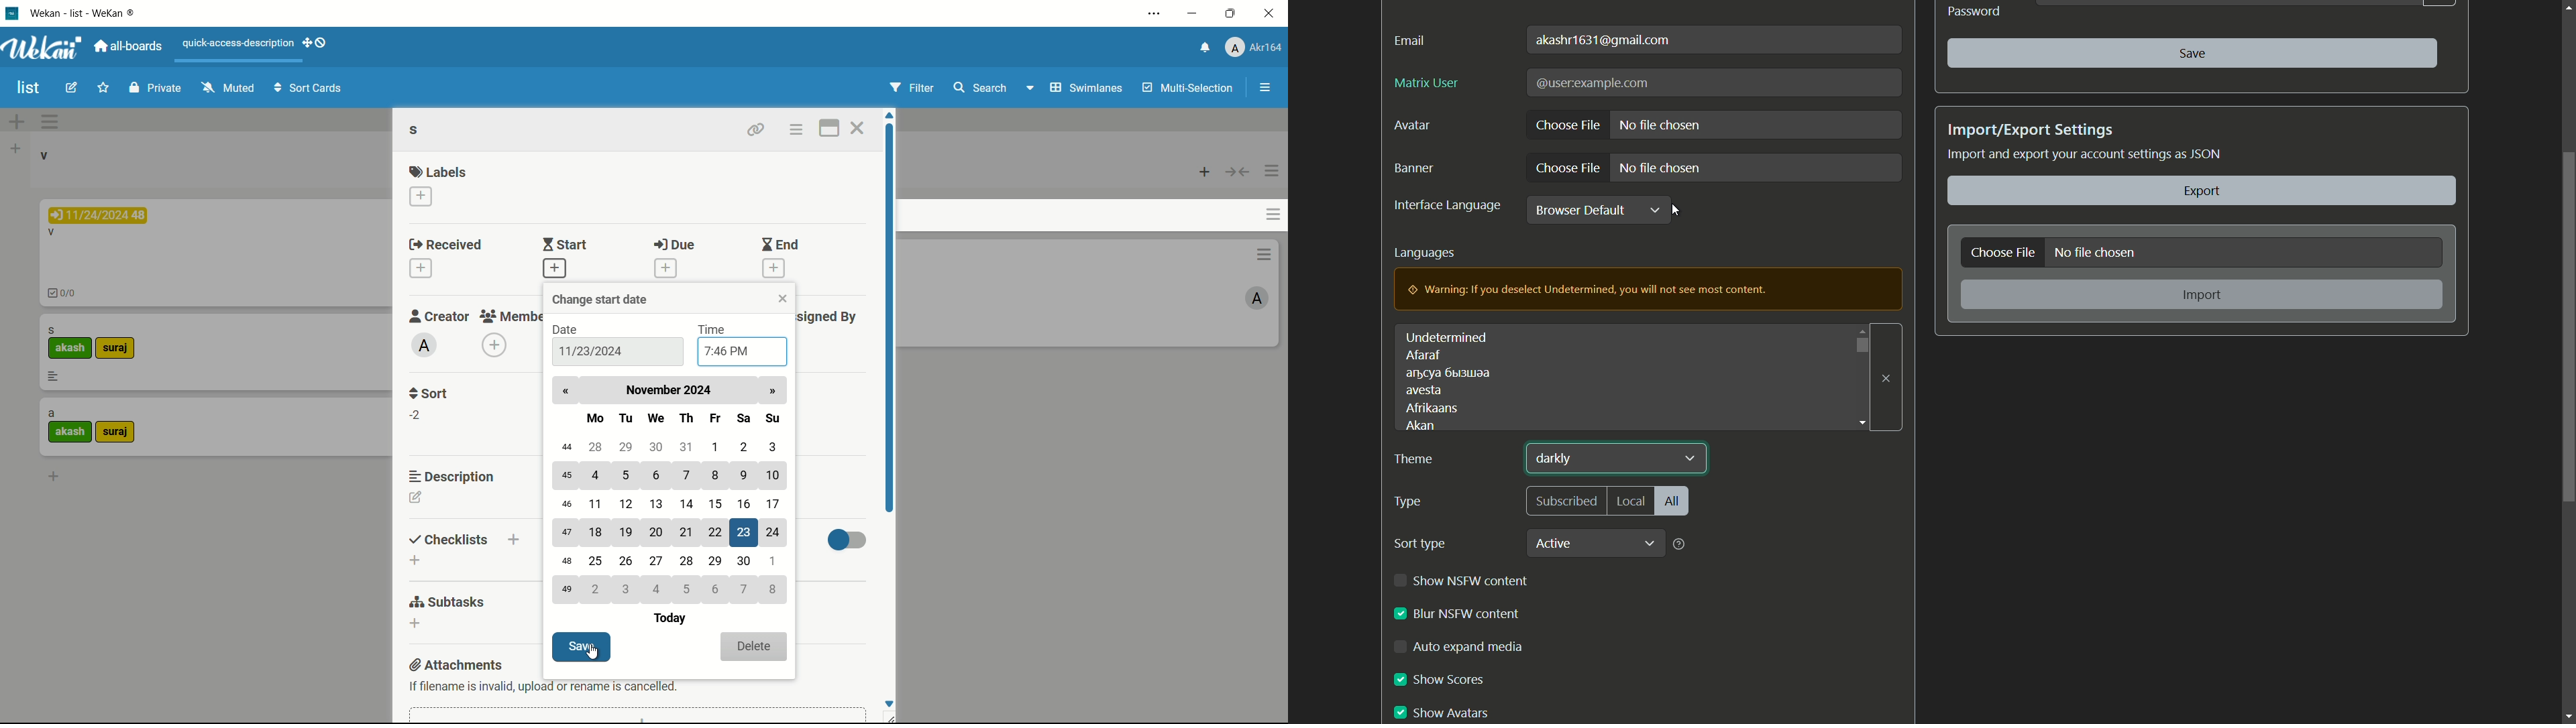 The height and width of the screenshot is (728, 2576). What do you see at coordinates (1254, 46) in the screenshot?
I see `profile` at bounding box center [1254, 46].